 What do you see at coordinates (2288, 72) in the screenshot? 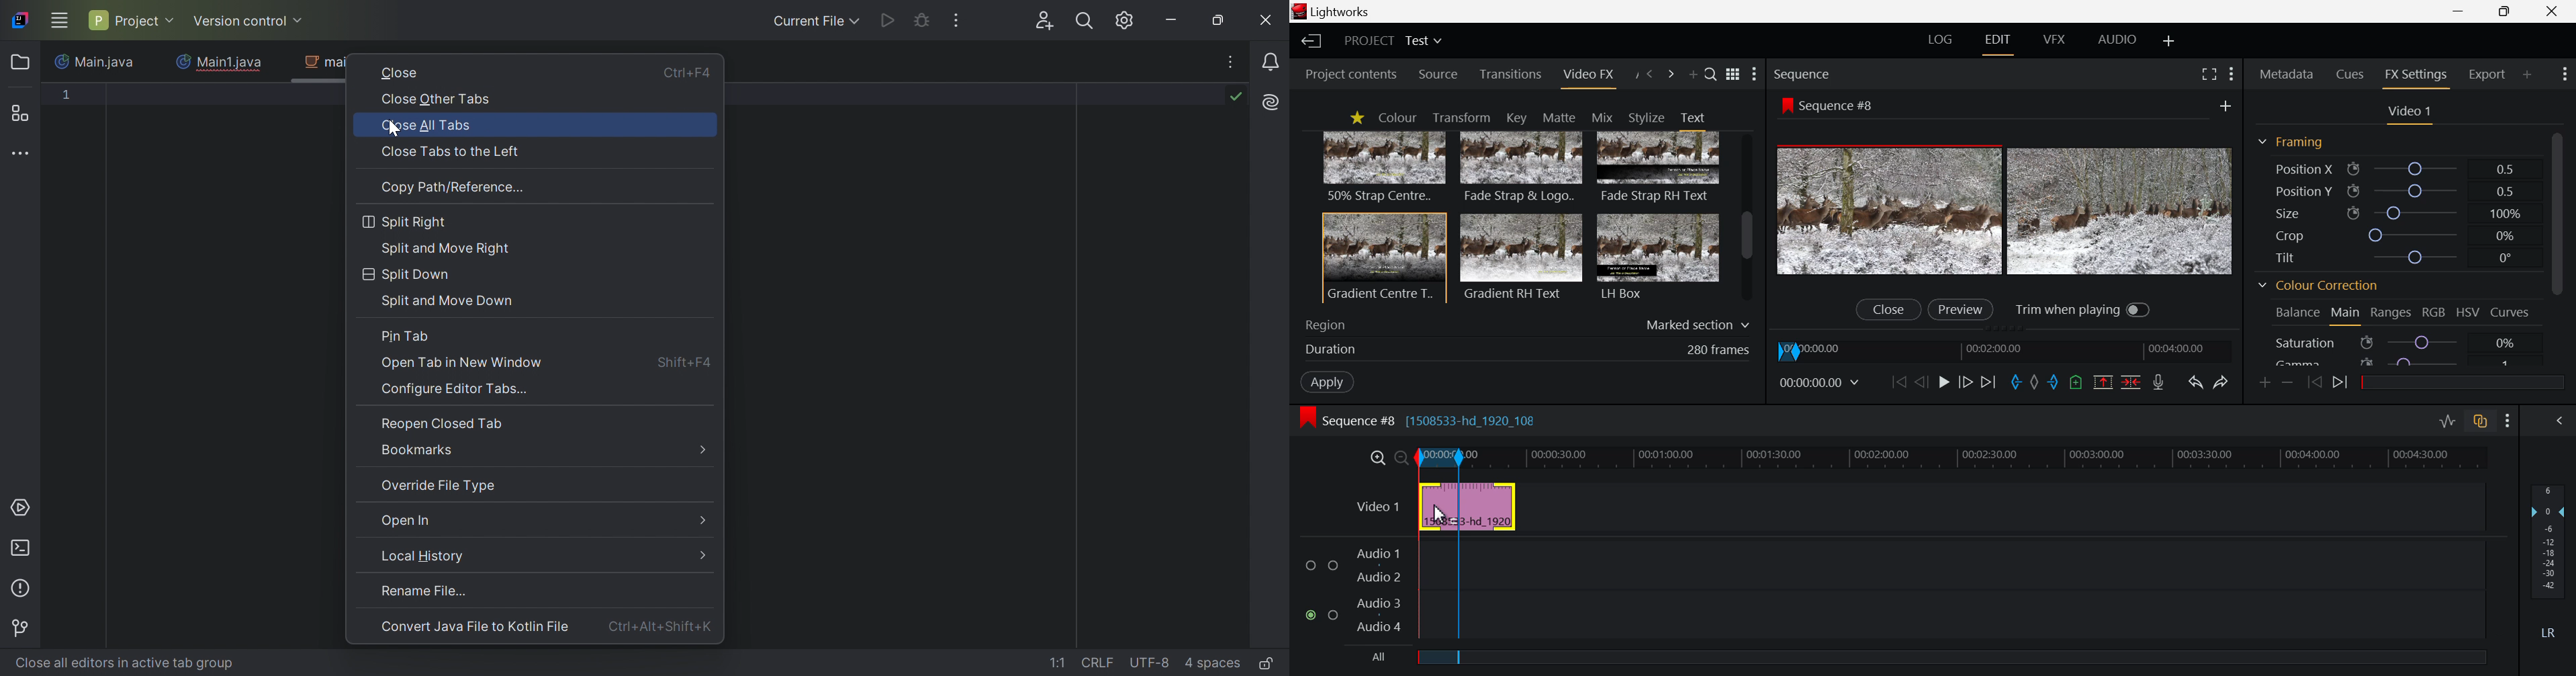
I see `Metadata` at bounding box center [2288, 72].